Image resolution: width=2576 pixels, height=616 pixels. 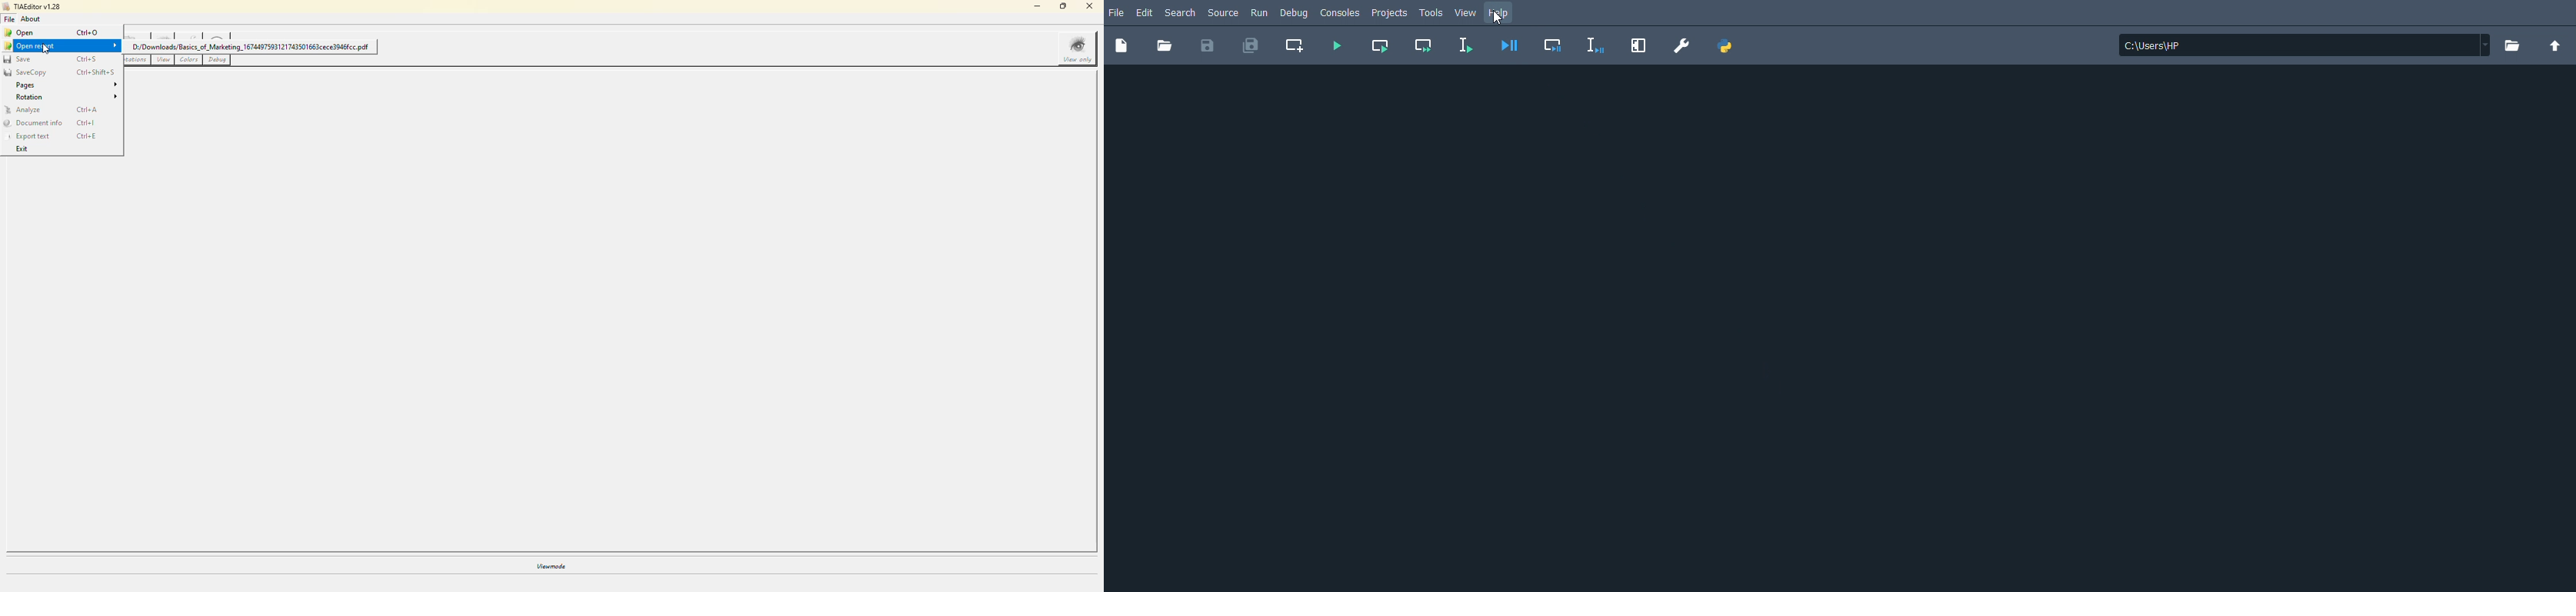 What do you see at coordinates (2513, 45) in the screenshot?
I see `Browse a working directory` at bounding box center [2513, 45].